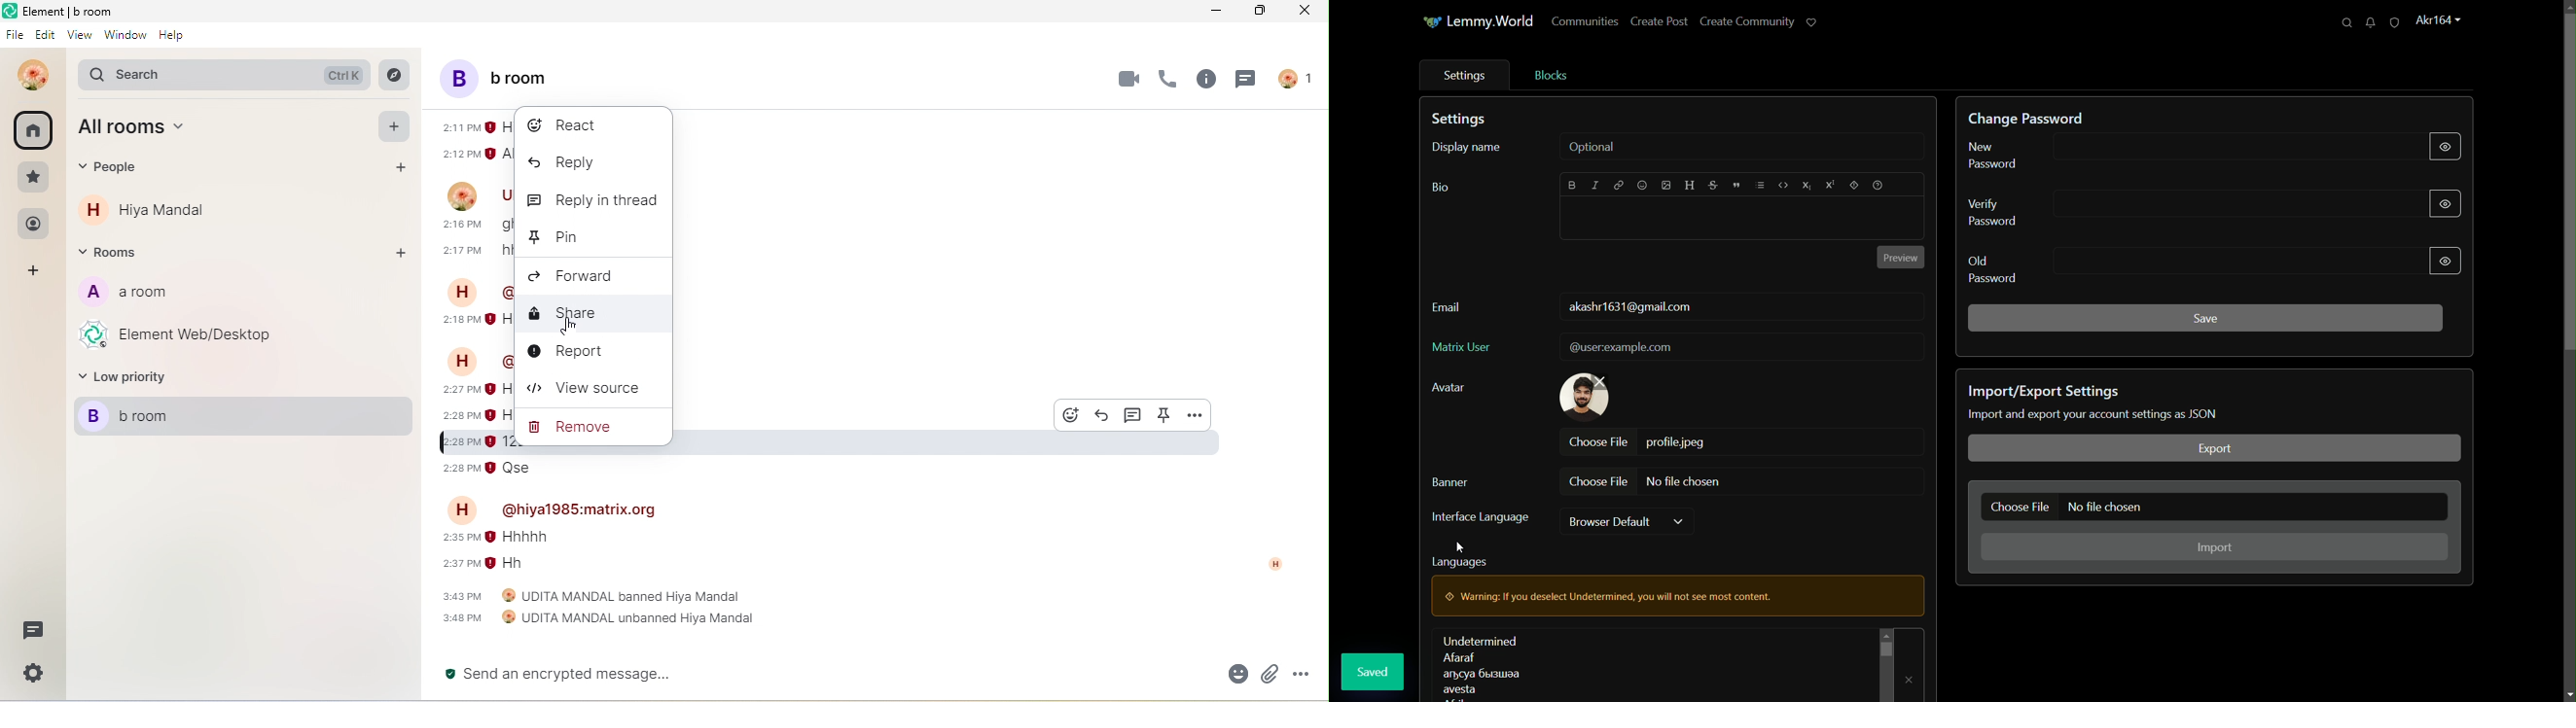 The image size is (2576, 728). What do you see at coordinates (1599, 441) in the screenshot?
I see `choose file` at bounding box center [1599, 441].